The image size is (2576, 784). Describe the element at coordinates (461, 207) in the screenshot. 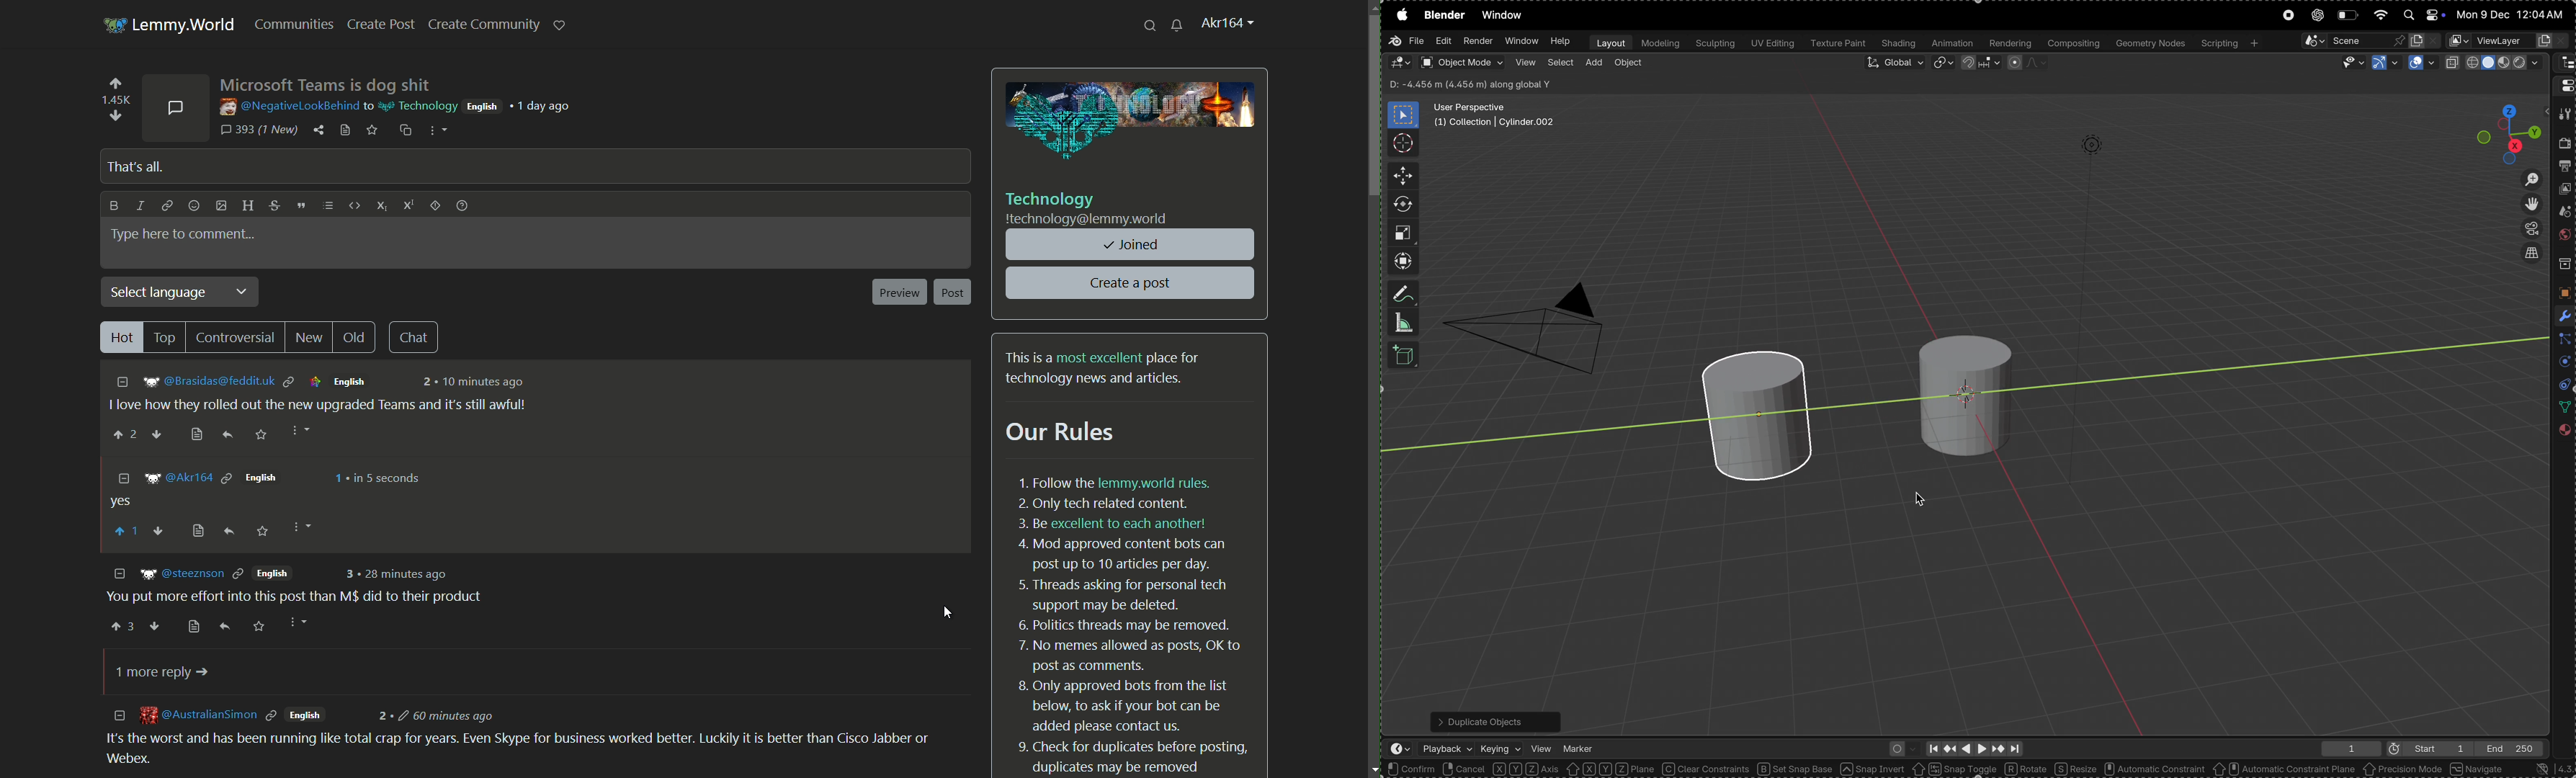

I see `formatting help` at that location.